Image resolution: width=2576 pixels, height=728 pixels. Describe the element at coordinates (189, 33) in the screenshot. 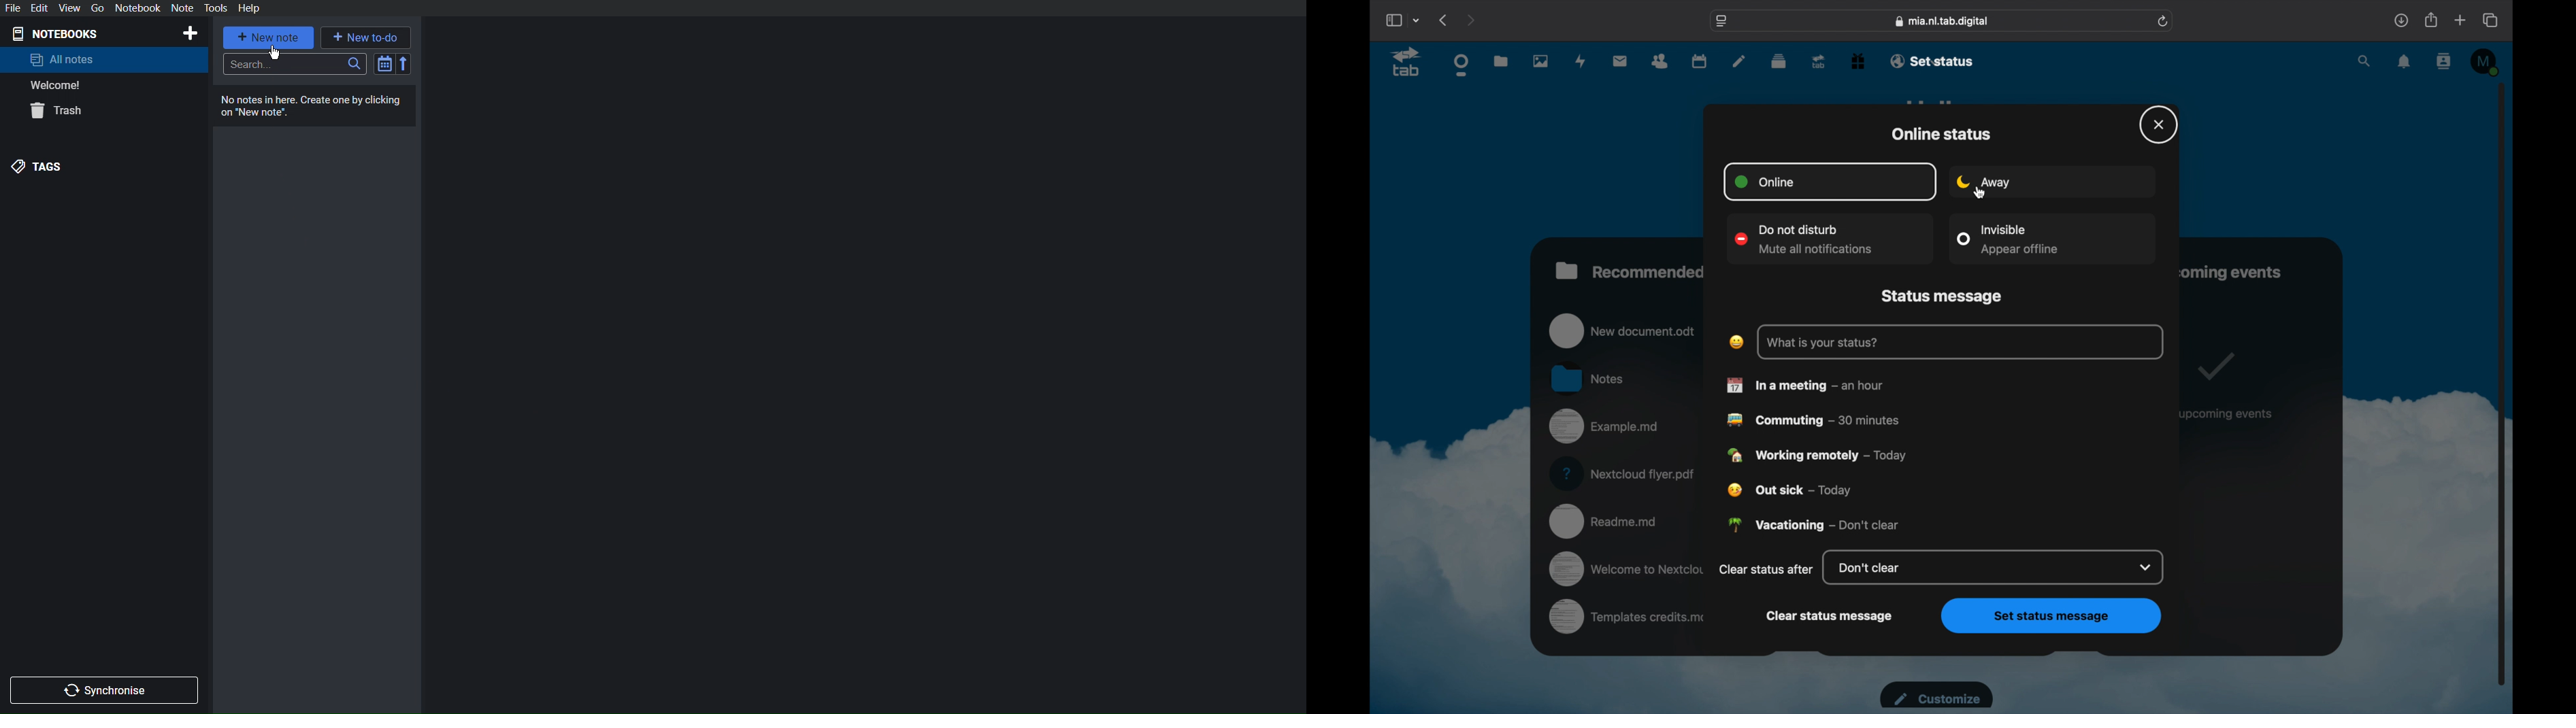

I see `Add` at that location.